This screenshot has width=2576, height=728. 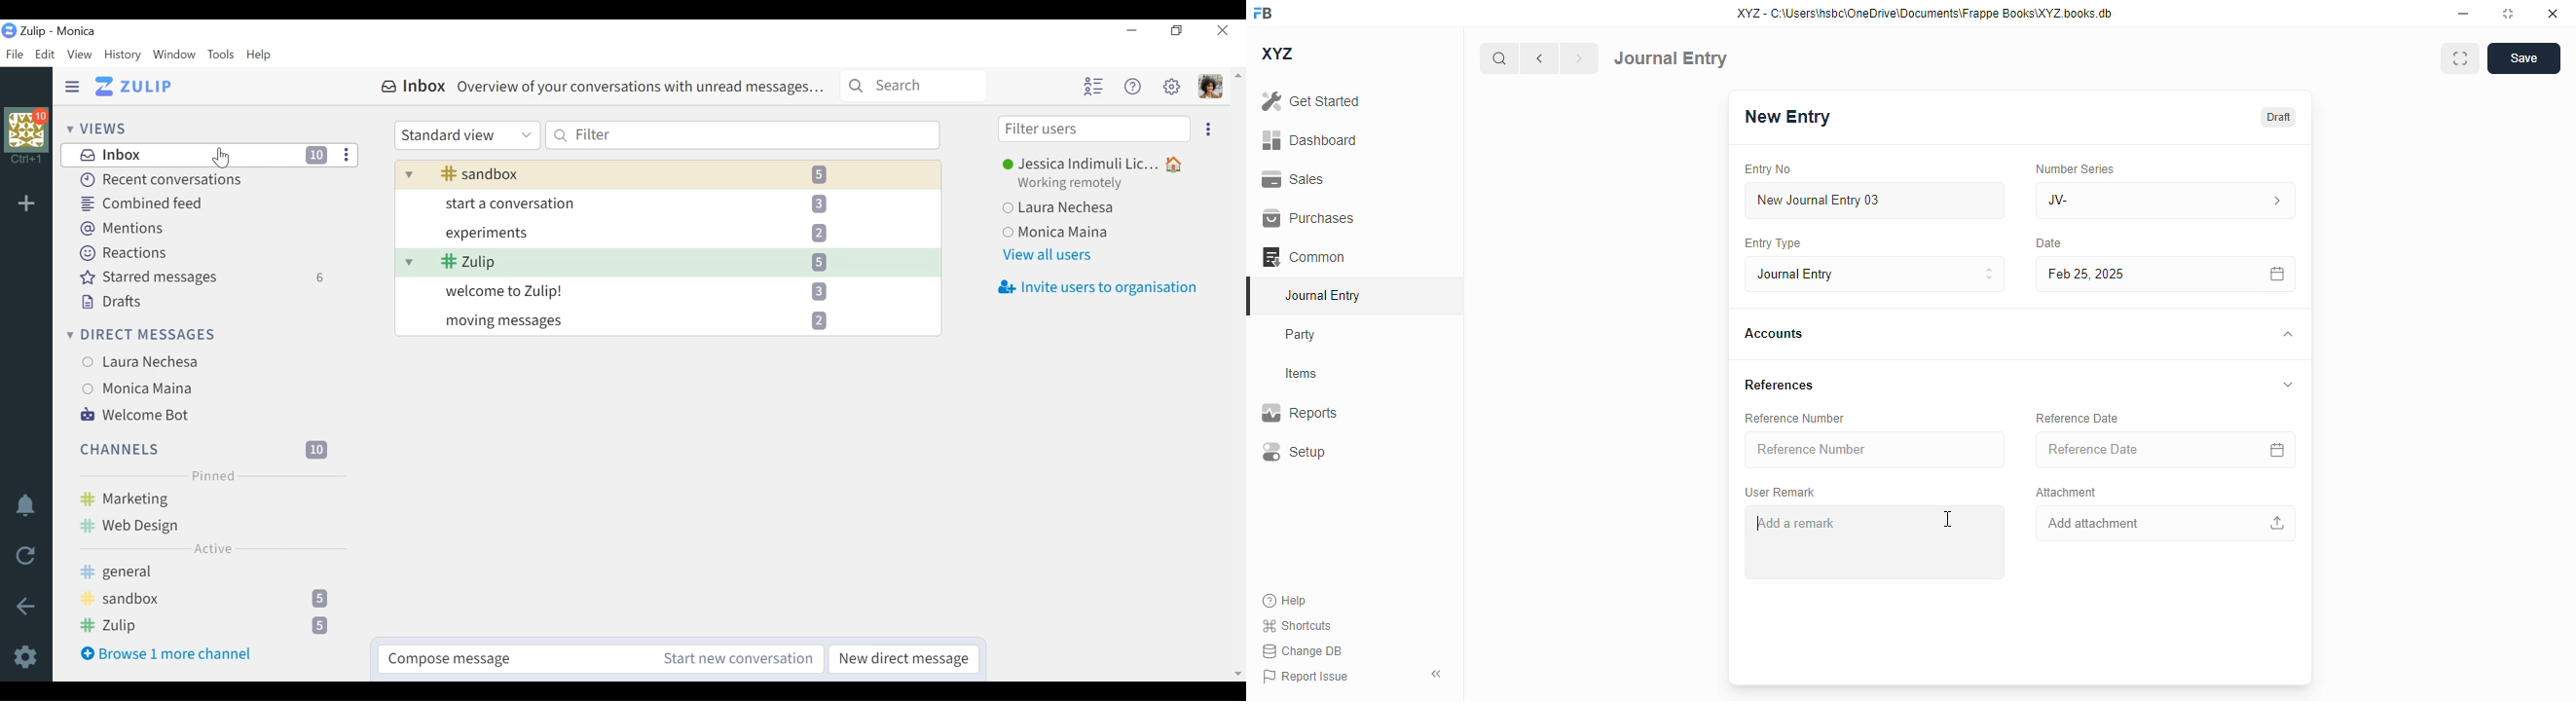 I want to click on Overview of your conversation with unread messages, so click(x=667, y=202).